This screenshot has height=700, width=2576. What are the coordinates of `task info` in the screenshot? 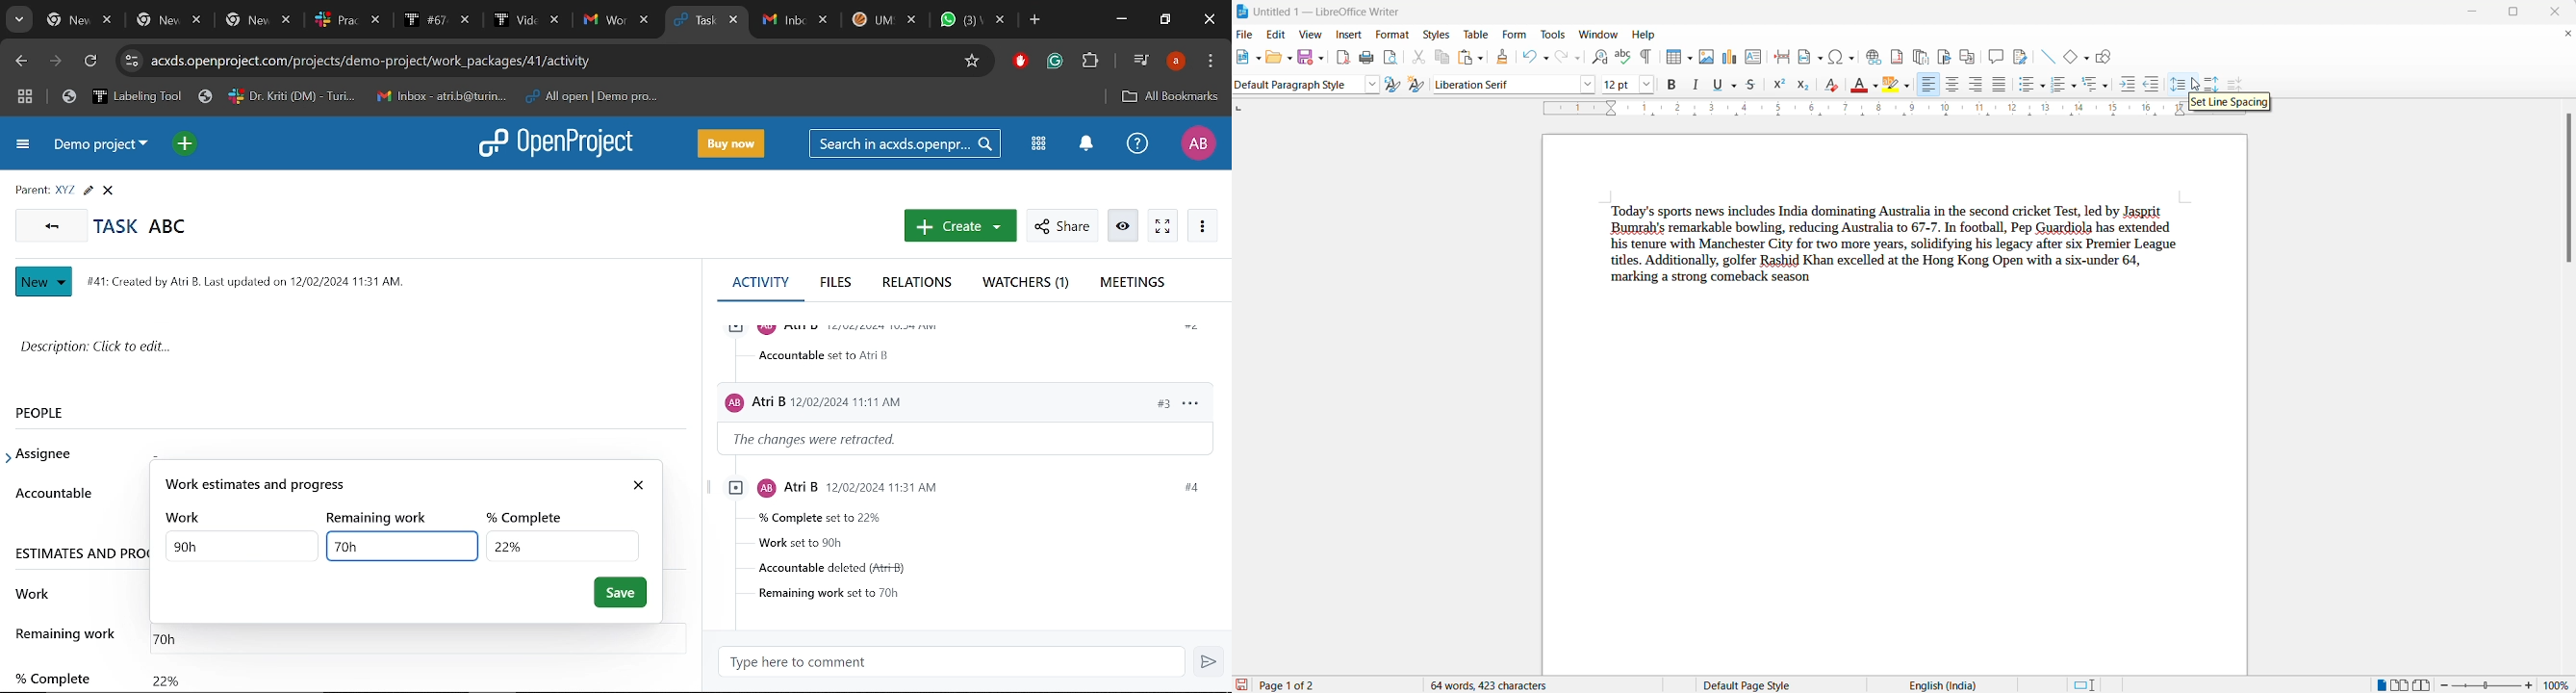 It's located at (253, 279).